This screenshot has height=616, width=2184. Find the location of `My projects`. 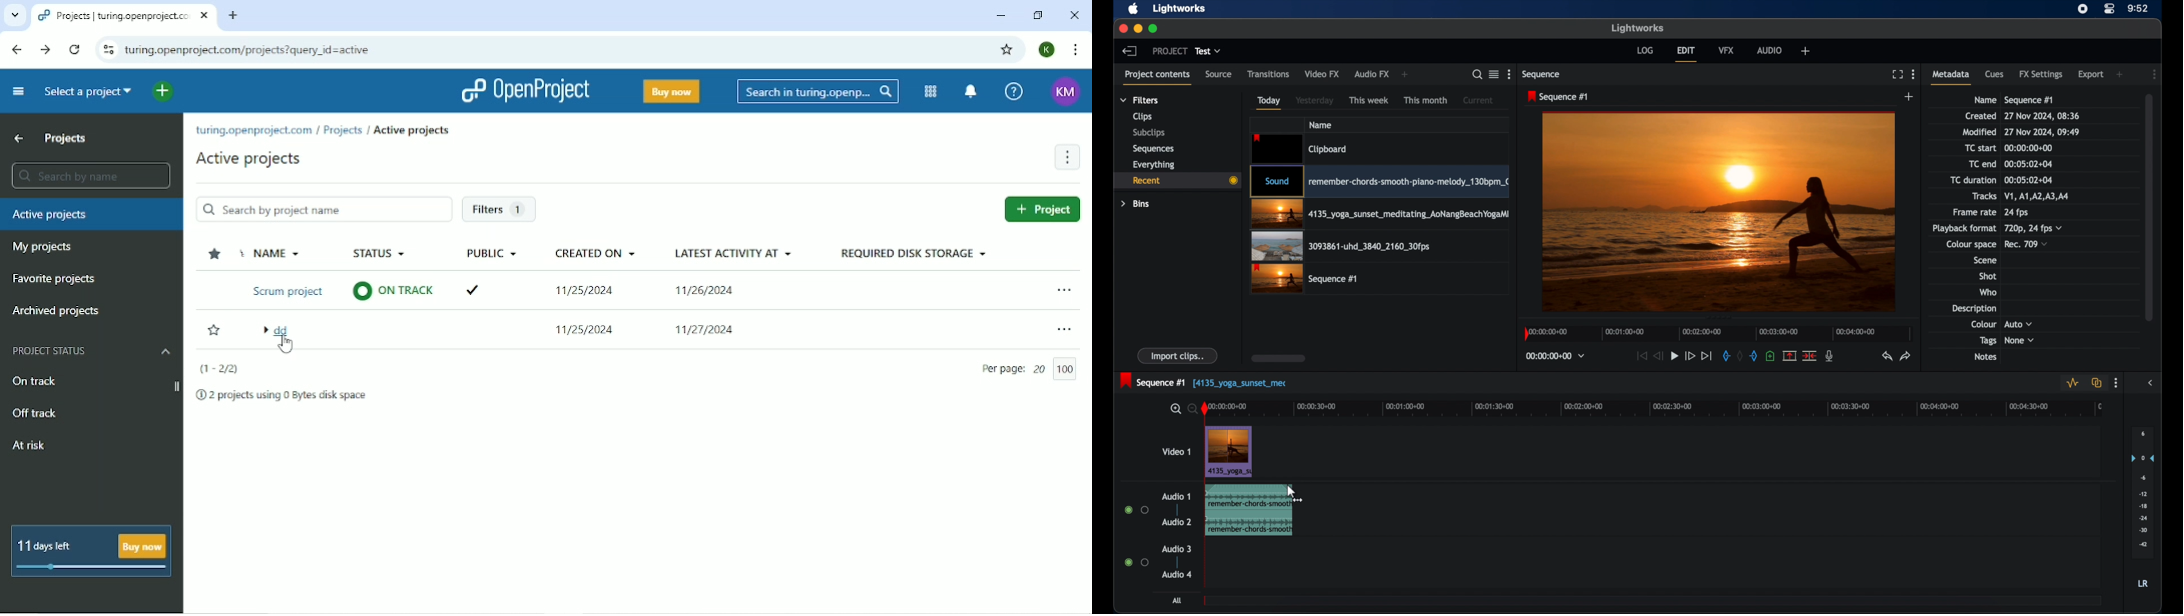

My projects is located at coordinates (42, 247).